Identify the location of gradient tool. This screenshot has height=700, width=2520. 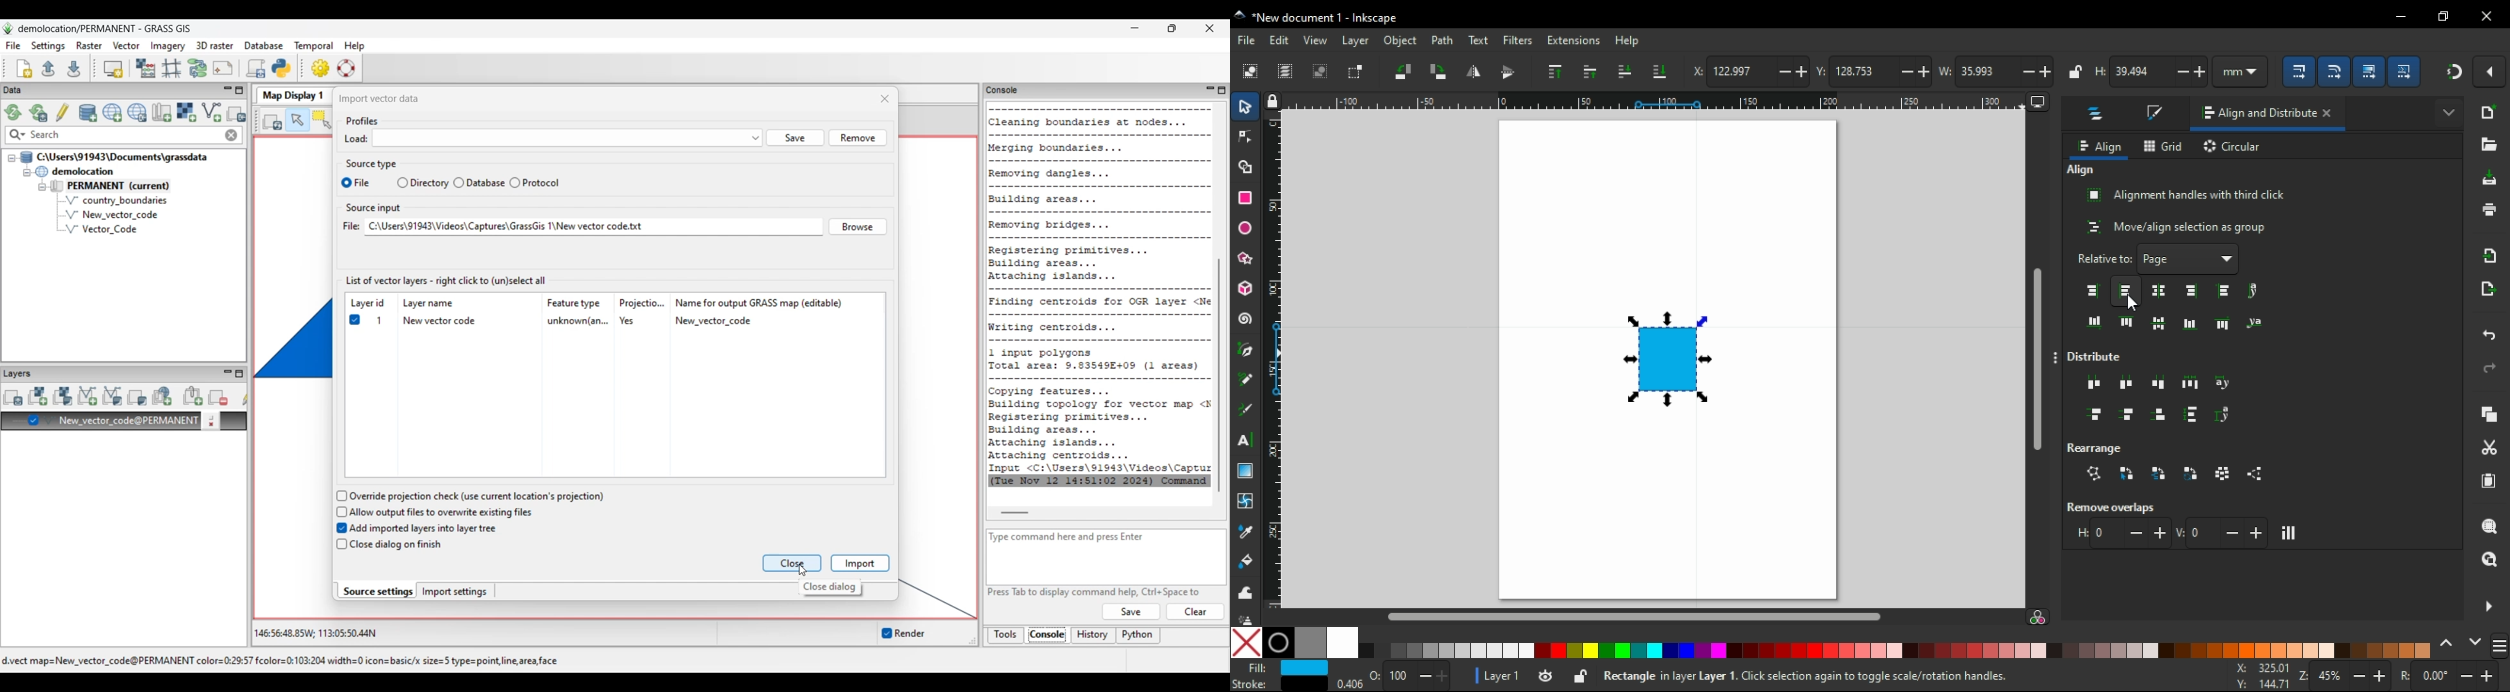
(1247, 471).